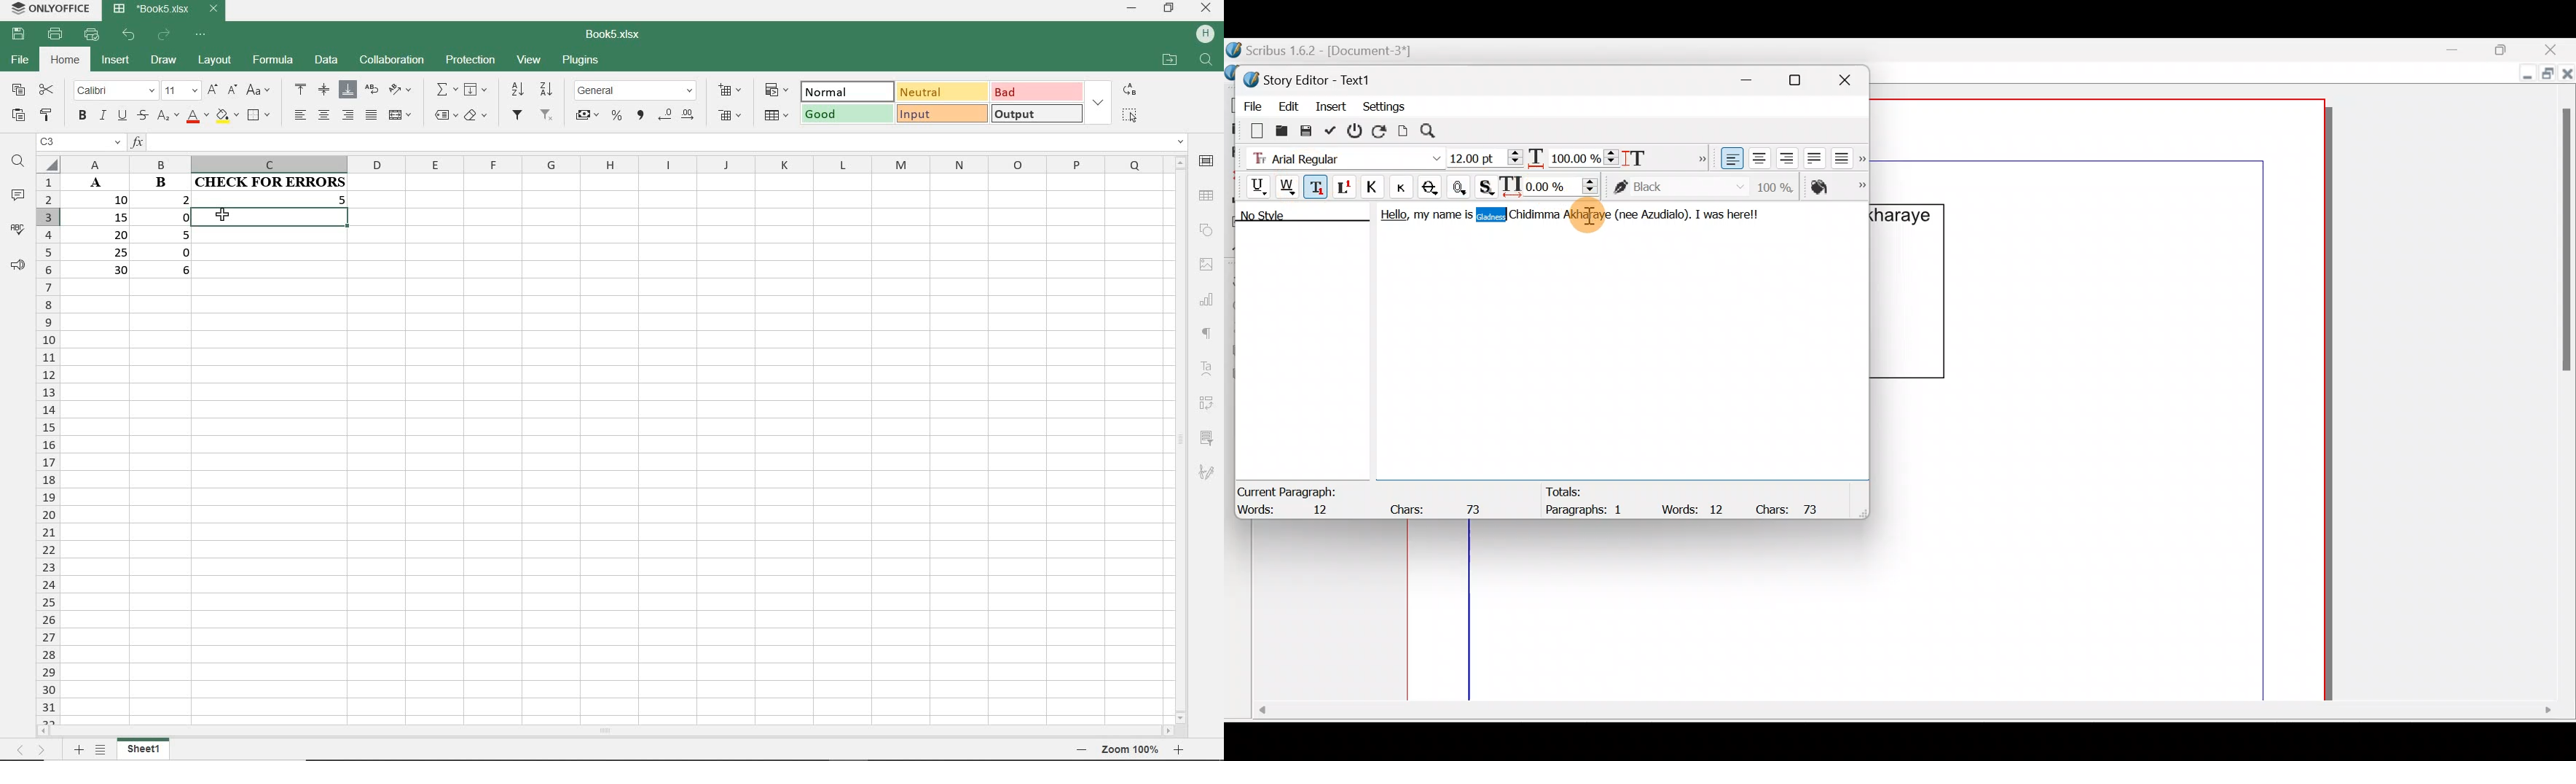 This screenshot has height=784, width=2576. Describe the element at coordinates (143, 752) in the screenshot. I see `SHEET1` at that location.